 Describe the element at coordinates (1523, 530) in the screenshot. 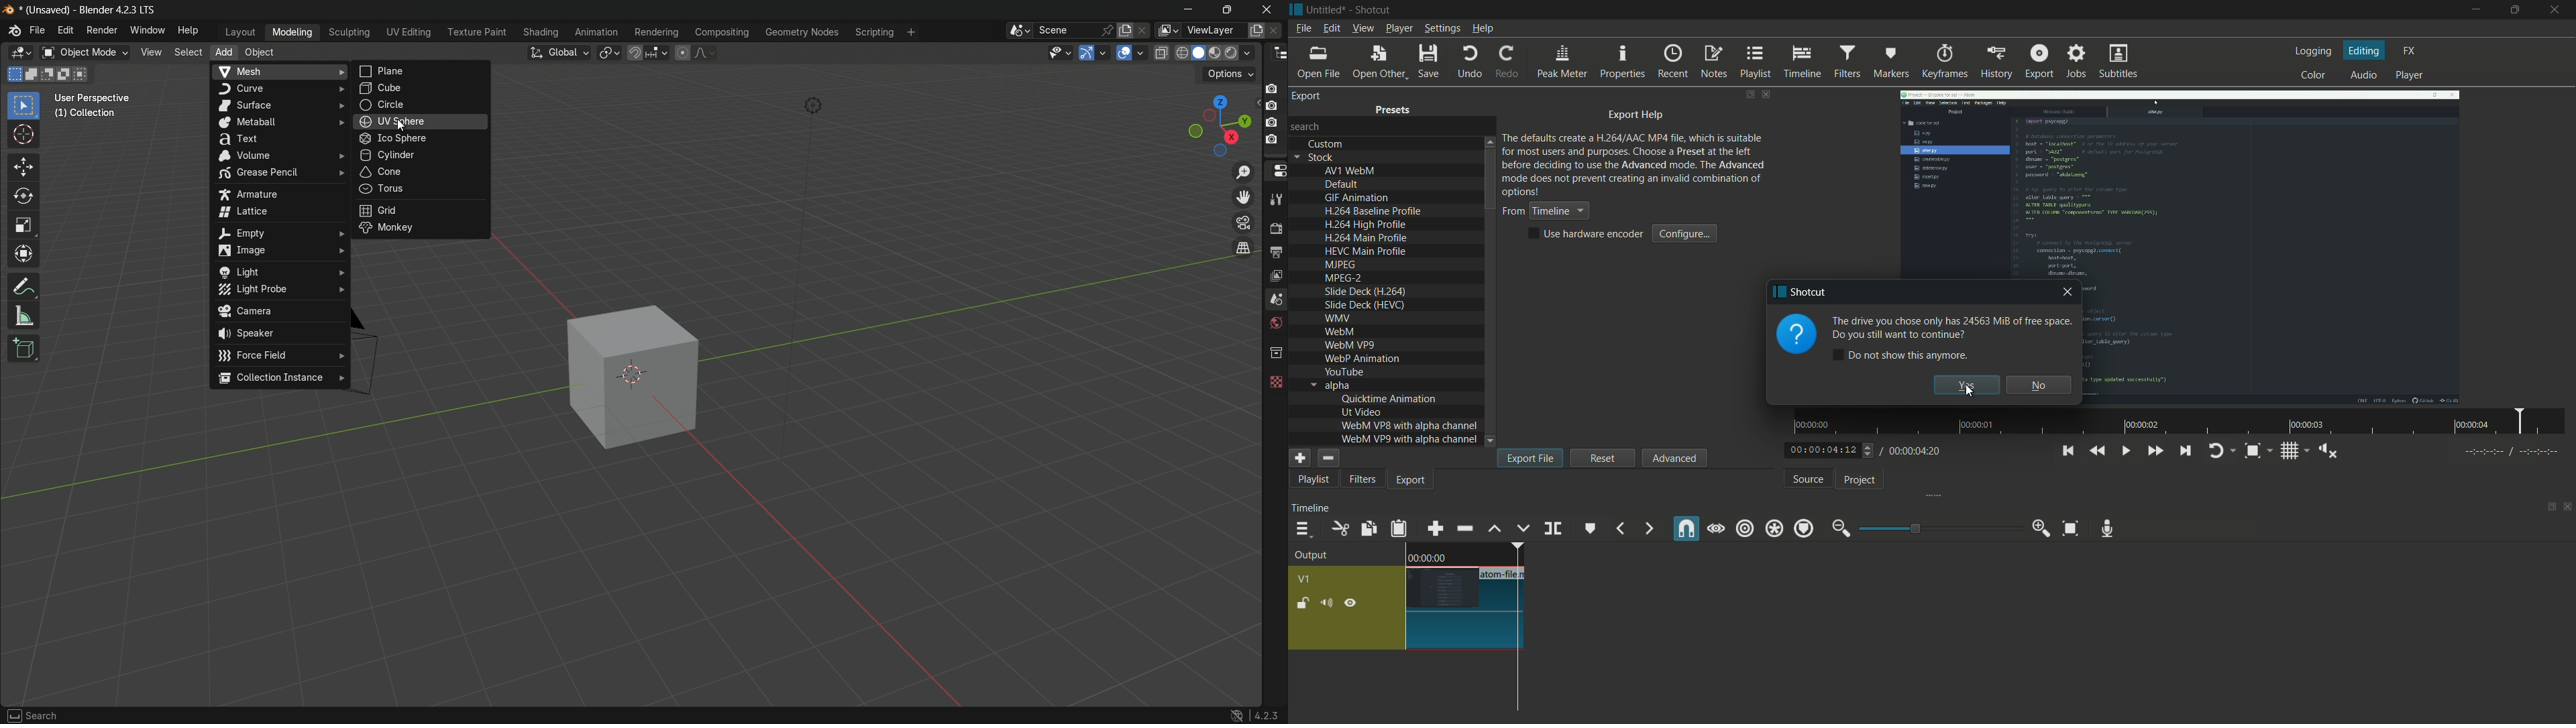

I see `overwrite` at that location.